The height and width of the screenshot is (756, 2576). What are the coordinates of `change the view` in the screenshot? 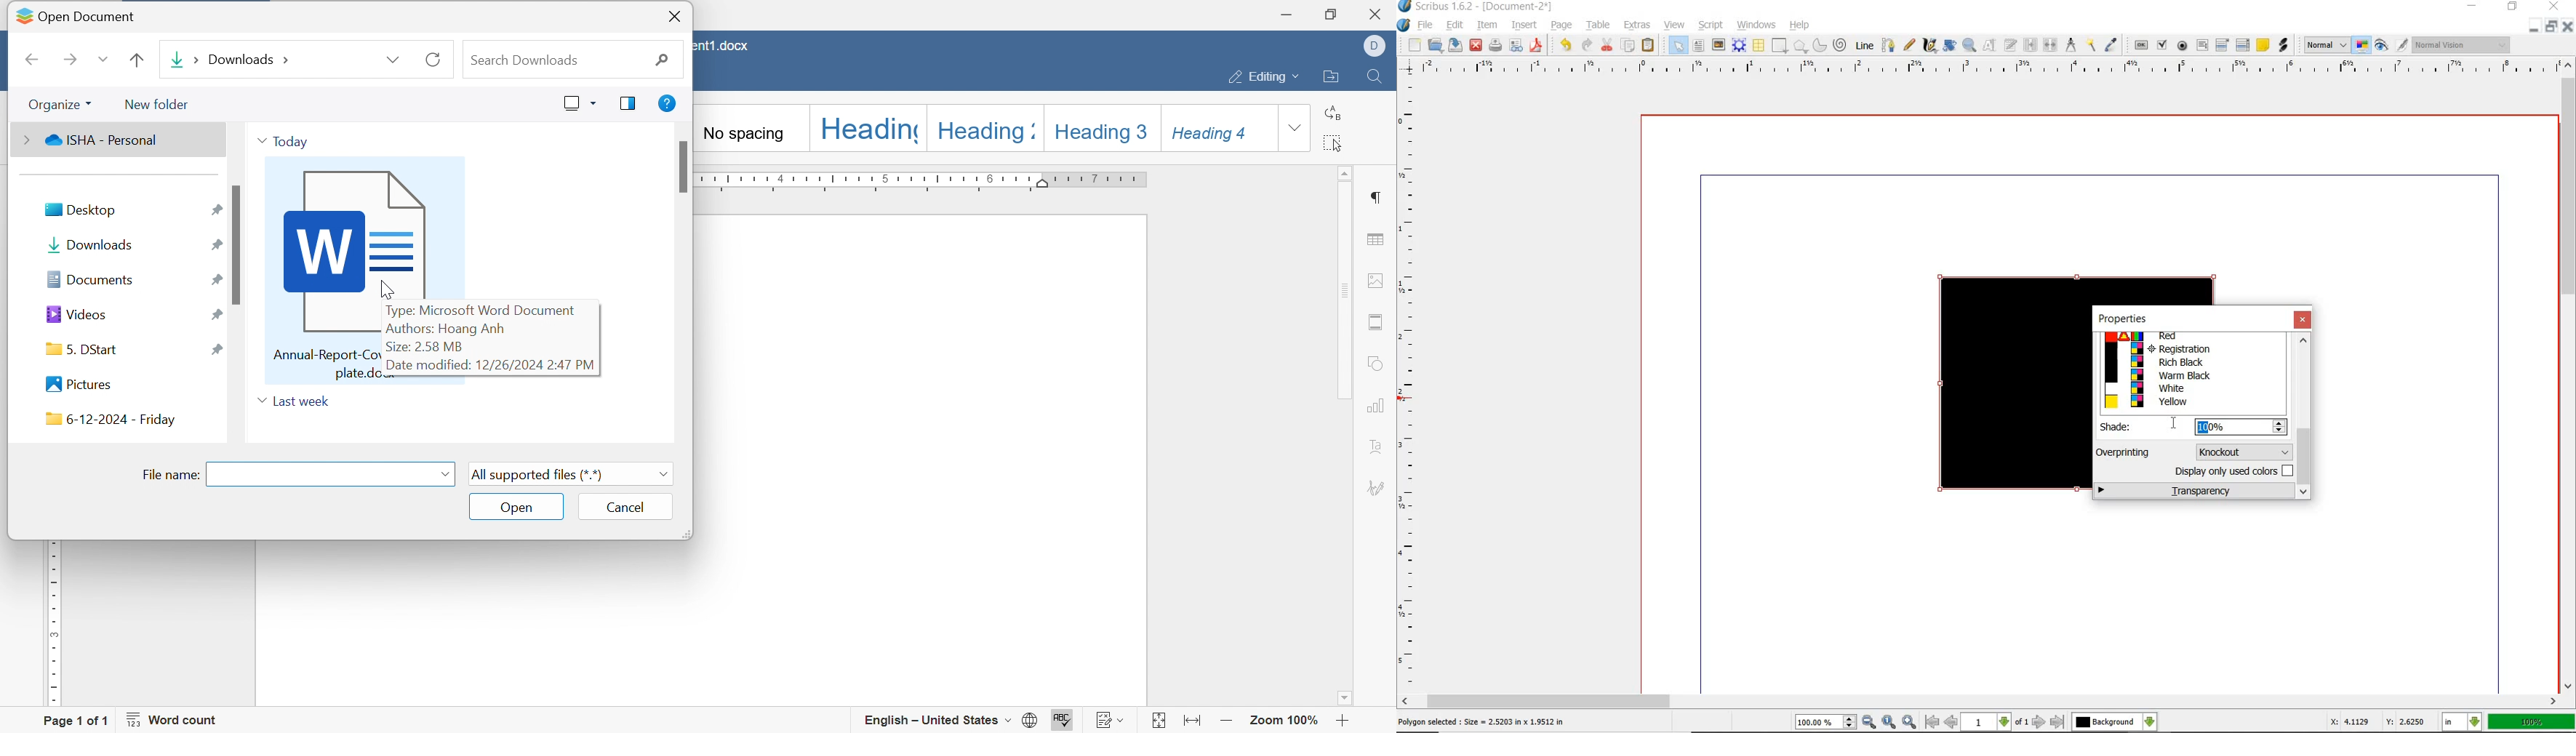 It's located at (578, 102).